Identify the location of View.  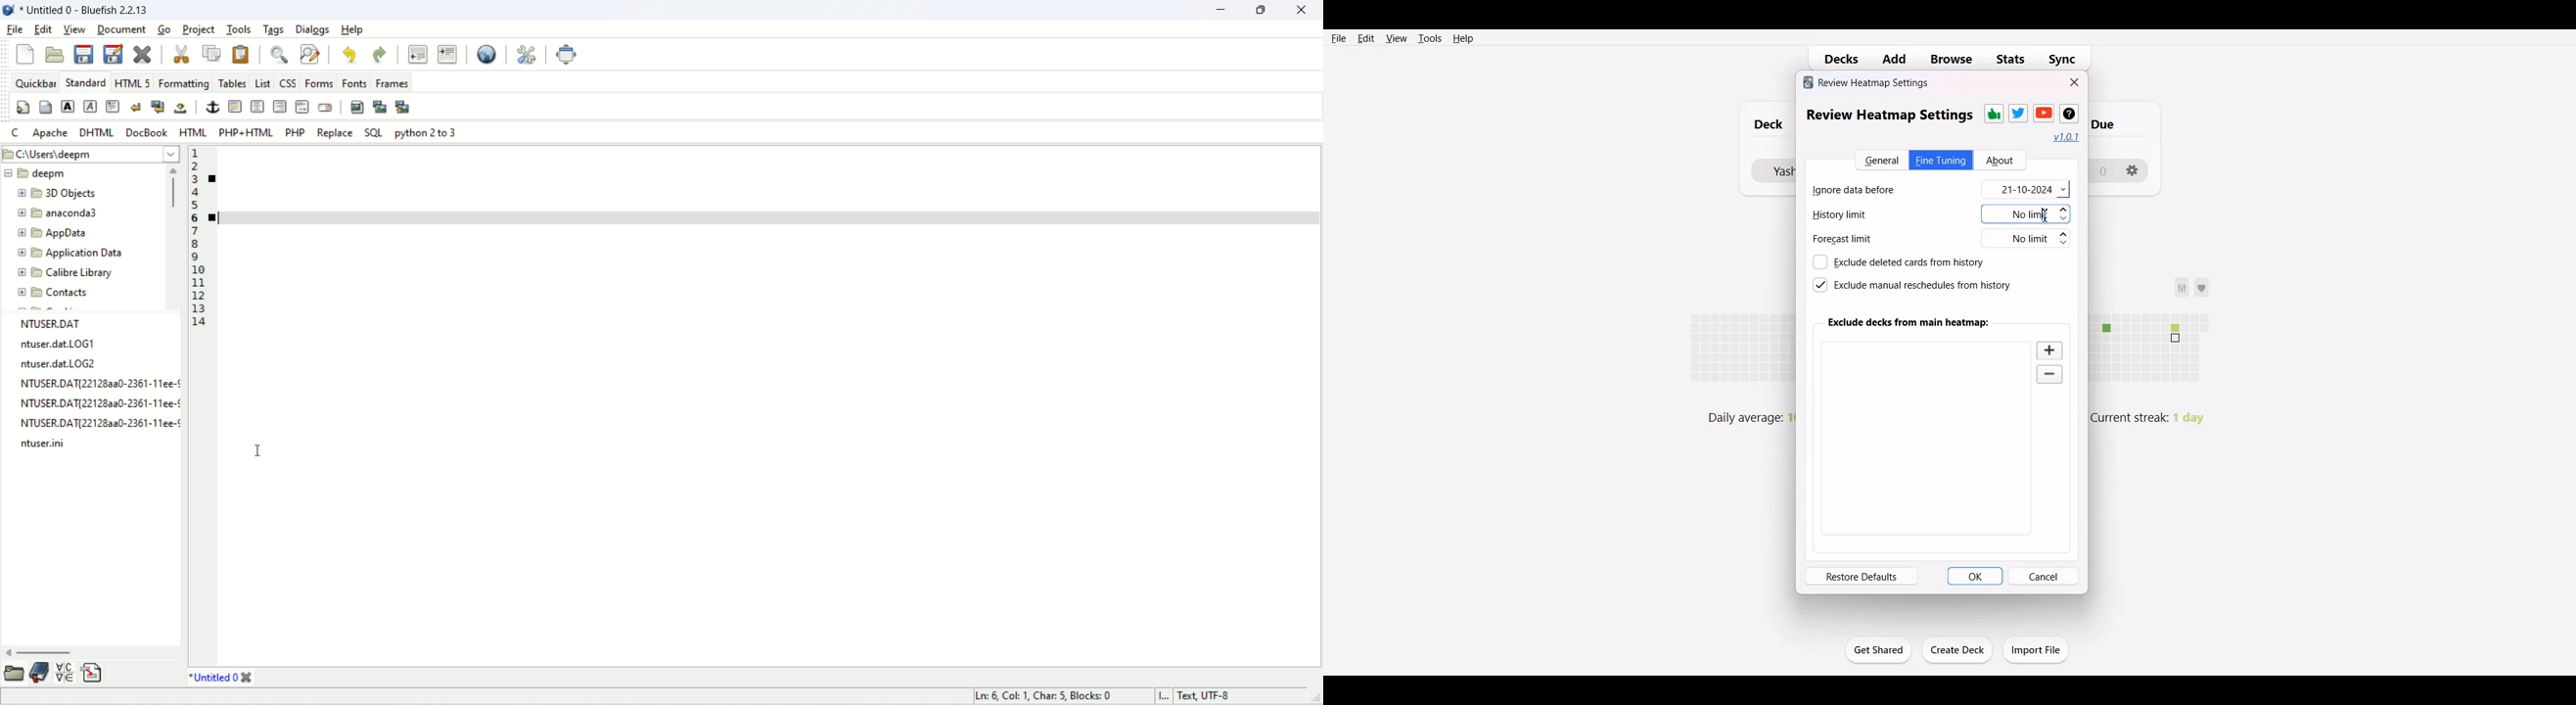
(1396, 38).